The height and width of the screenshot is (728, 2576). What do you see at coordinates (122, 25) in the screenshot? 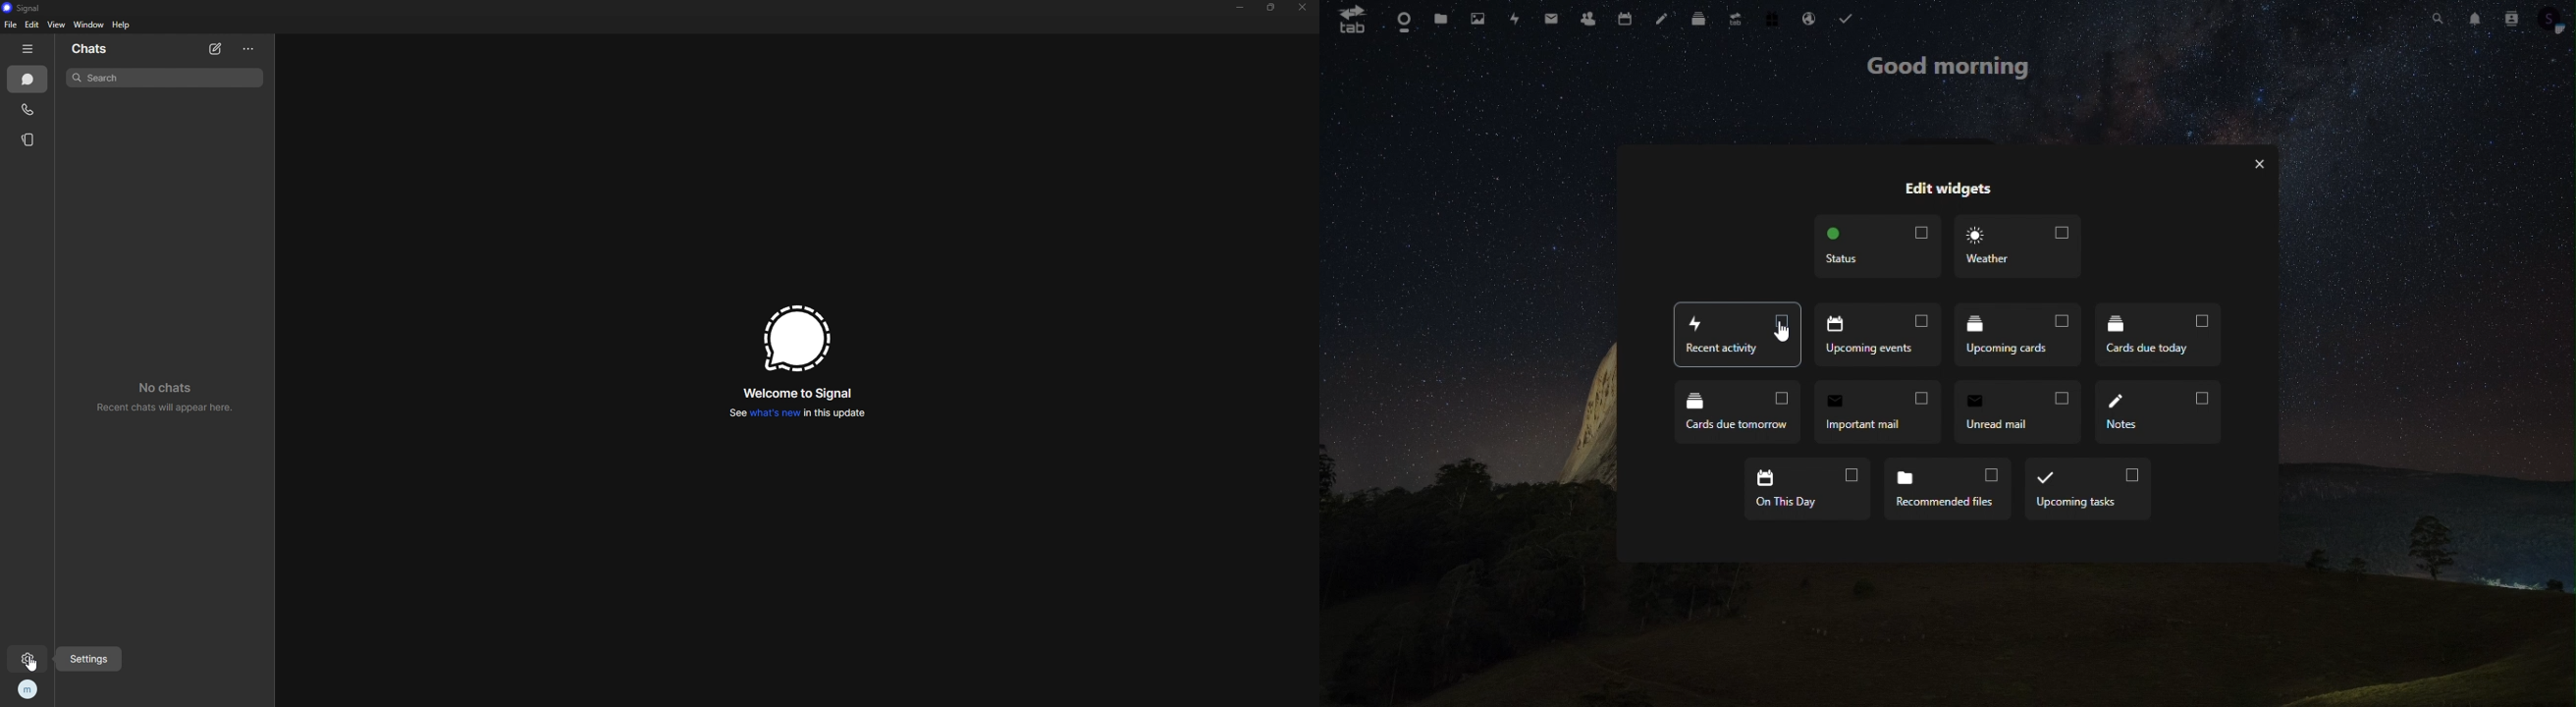
I see `help` at bounding box center [122, 25].